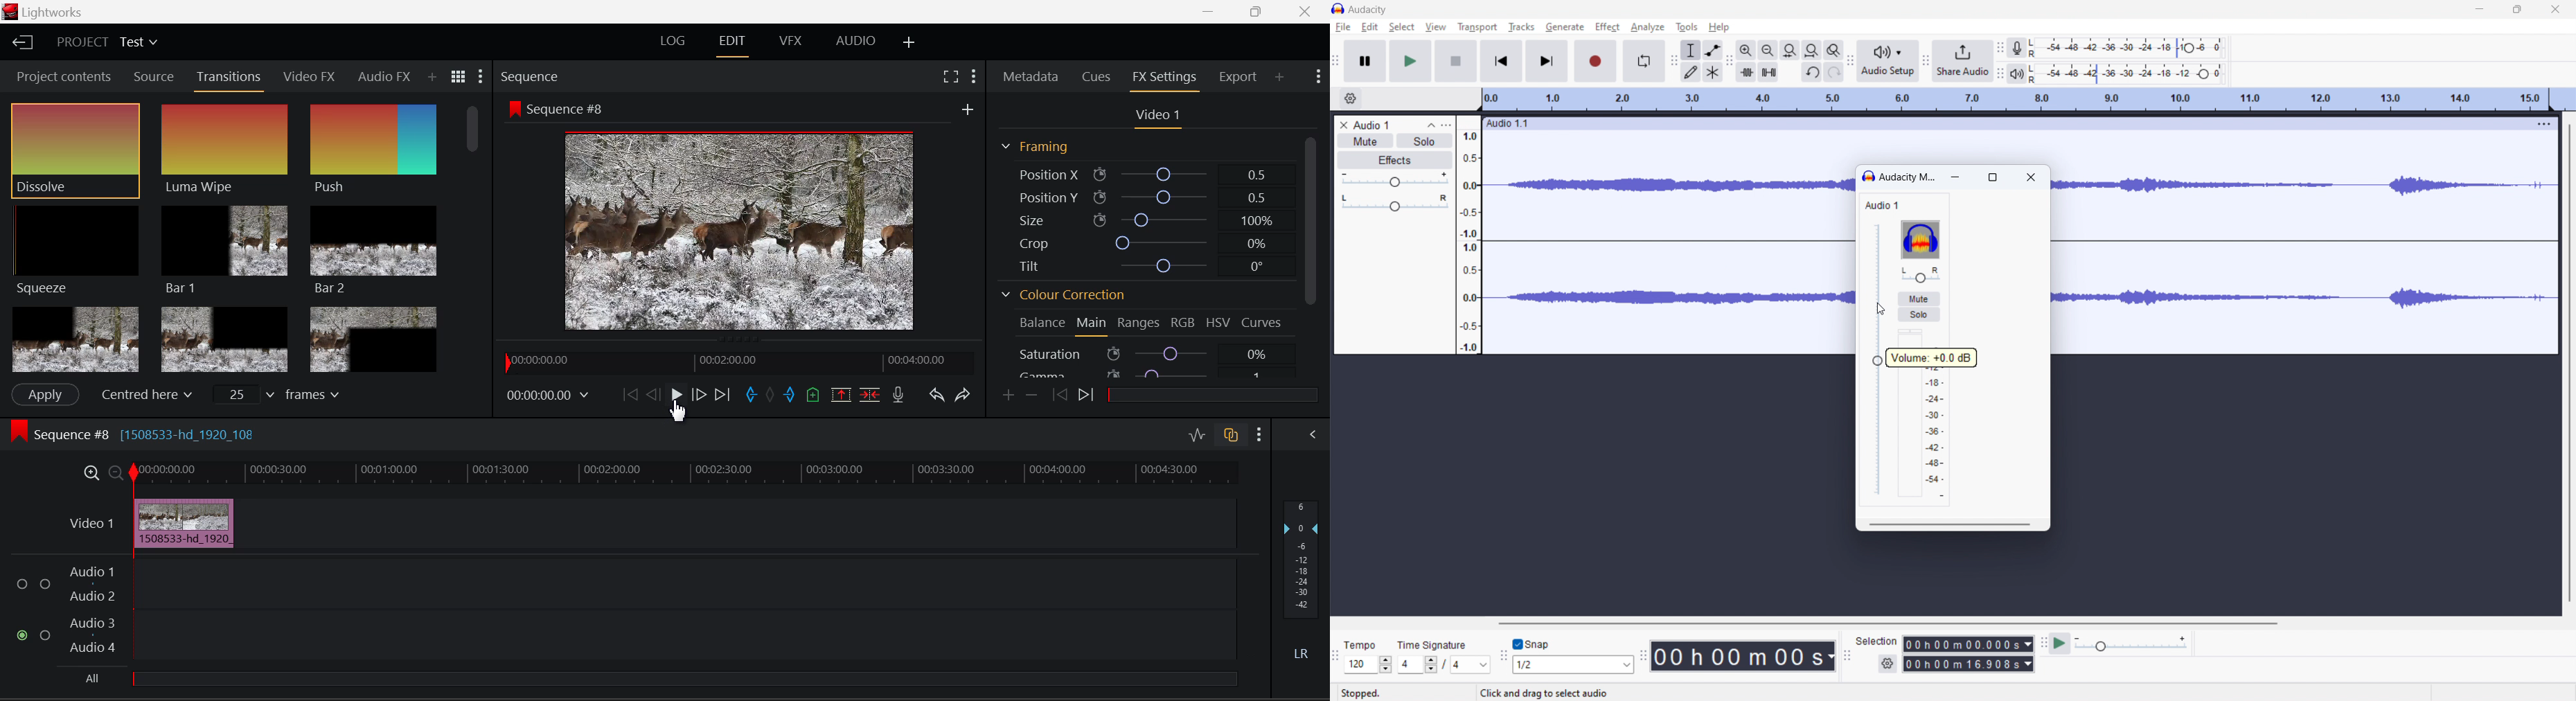  Describe the element at coordinates (680, 413) in the screenshot. I see `Cursor` at that location.